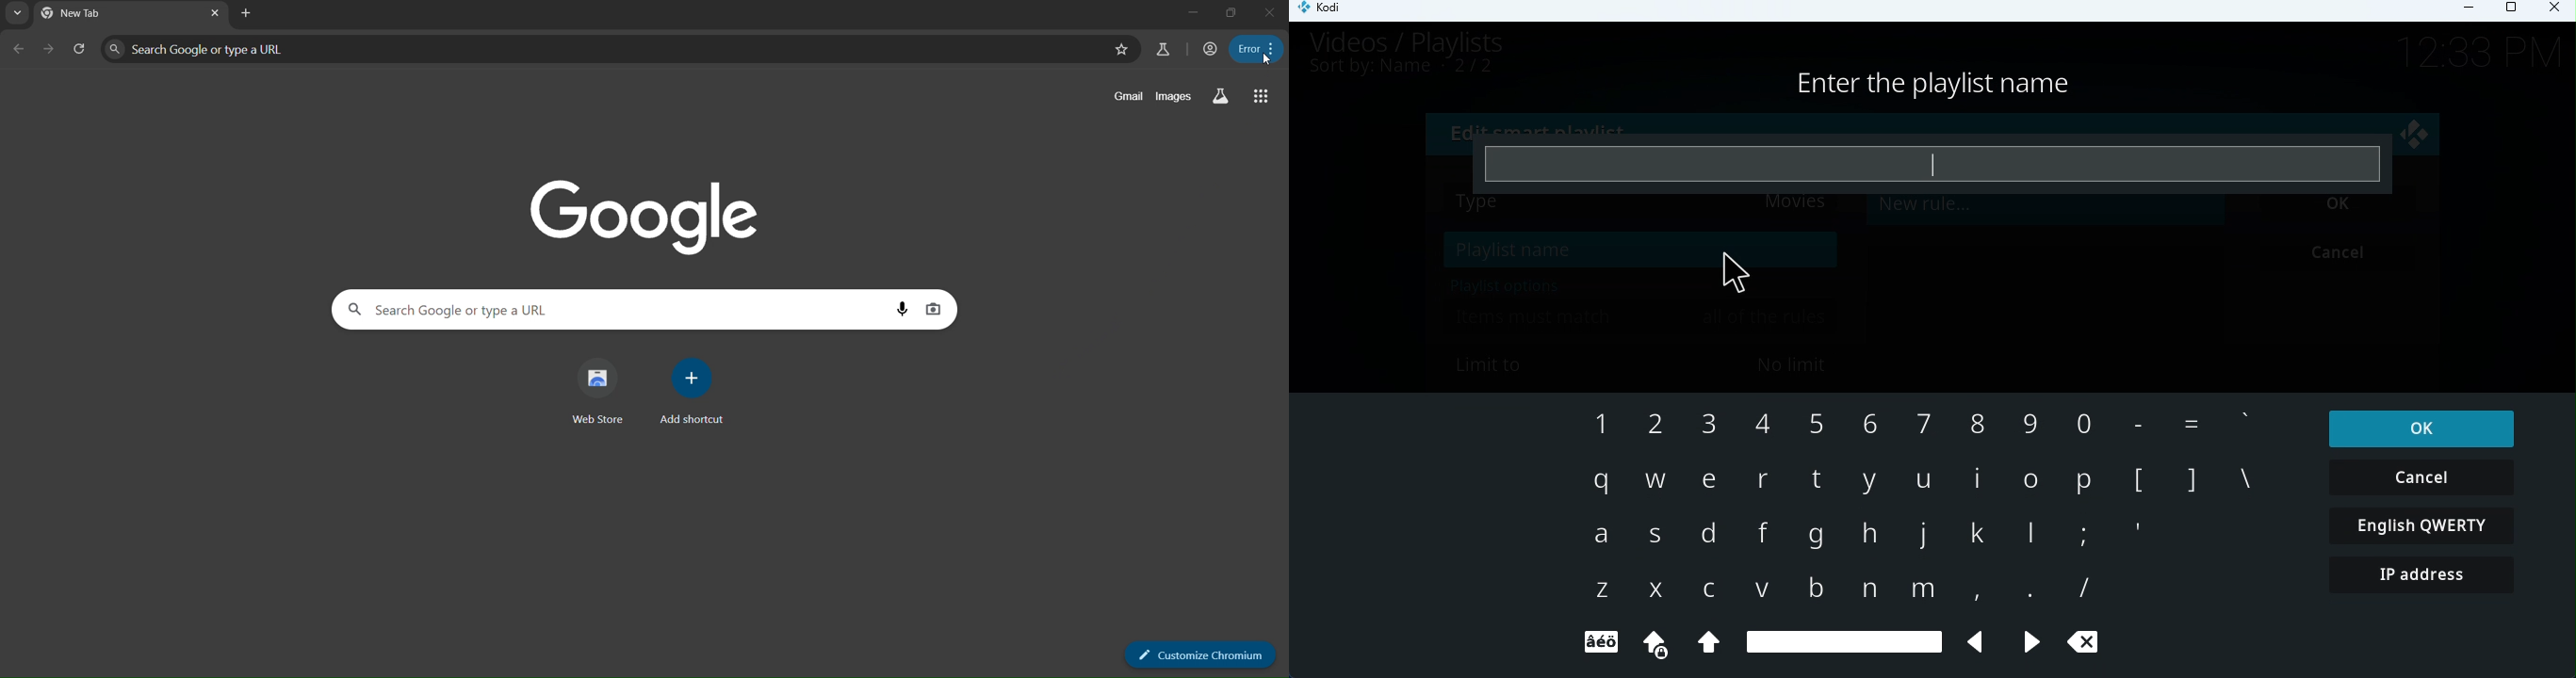 Image resolution: width=2576 pixels, height=700 pixels. I want to click on images, so click(1174, 94).